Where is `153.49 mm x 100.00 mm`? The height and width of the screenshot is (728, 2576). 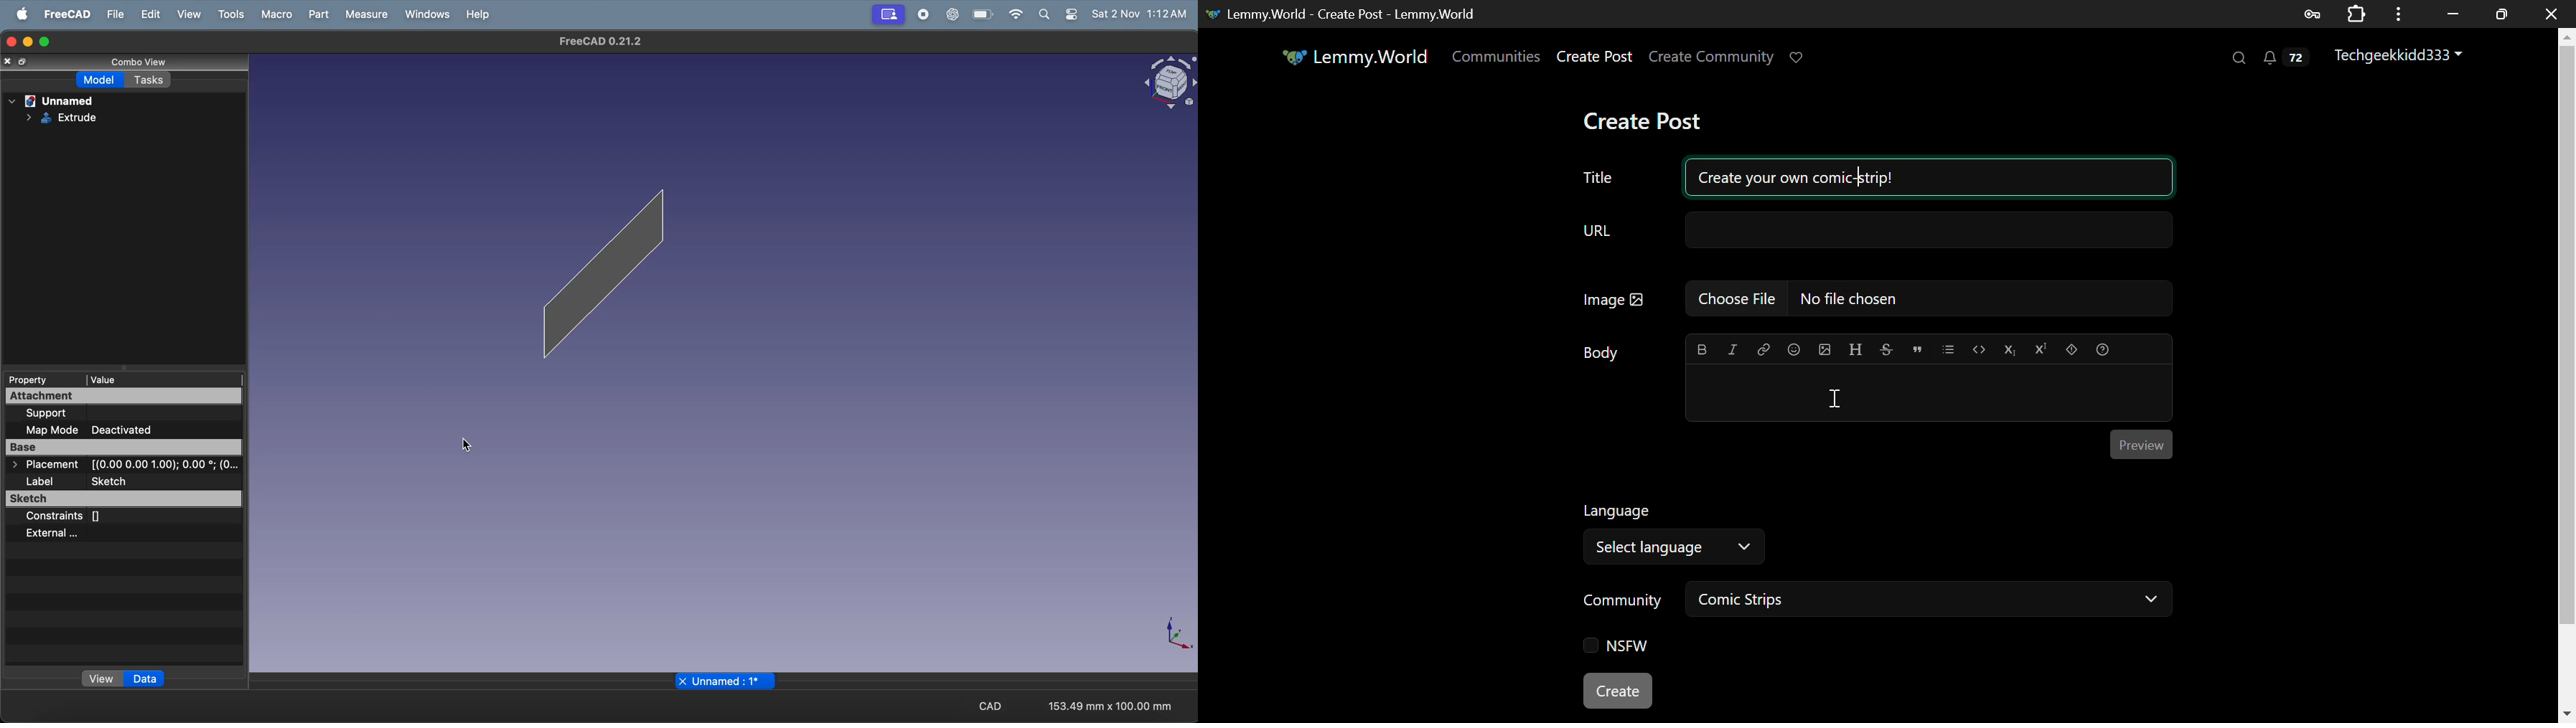 153.49 mm x 100.00 mm is located at coordinates (1111, 706).